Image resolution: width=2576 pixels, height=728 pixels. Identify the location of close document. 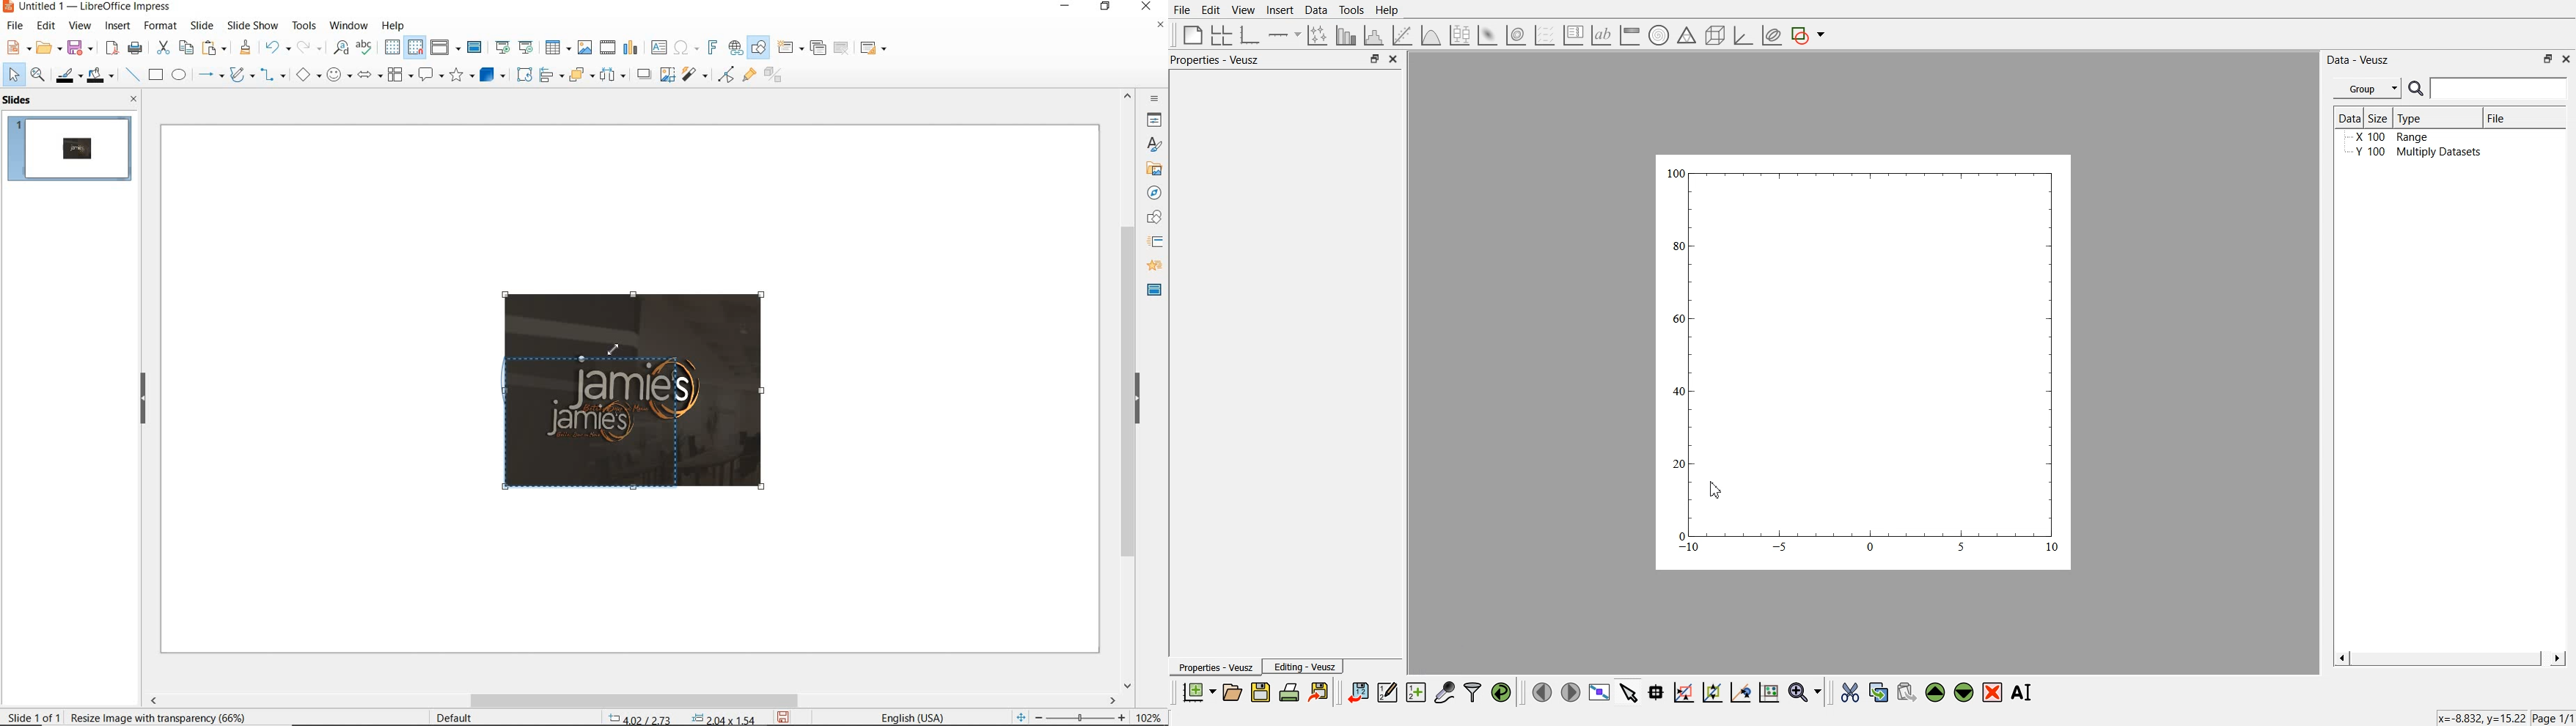
(1160, 28).